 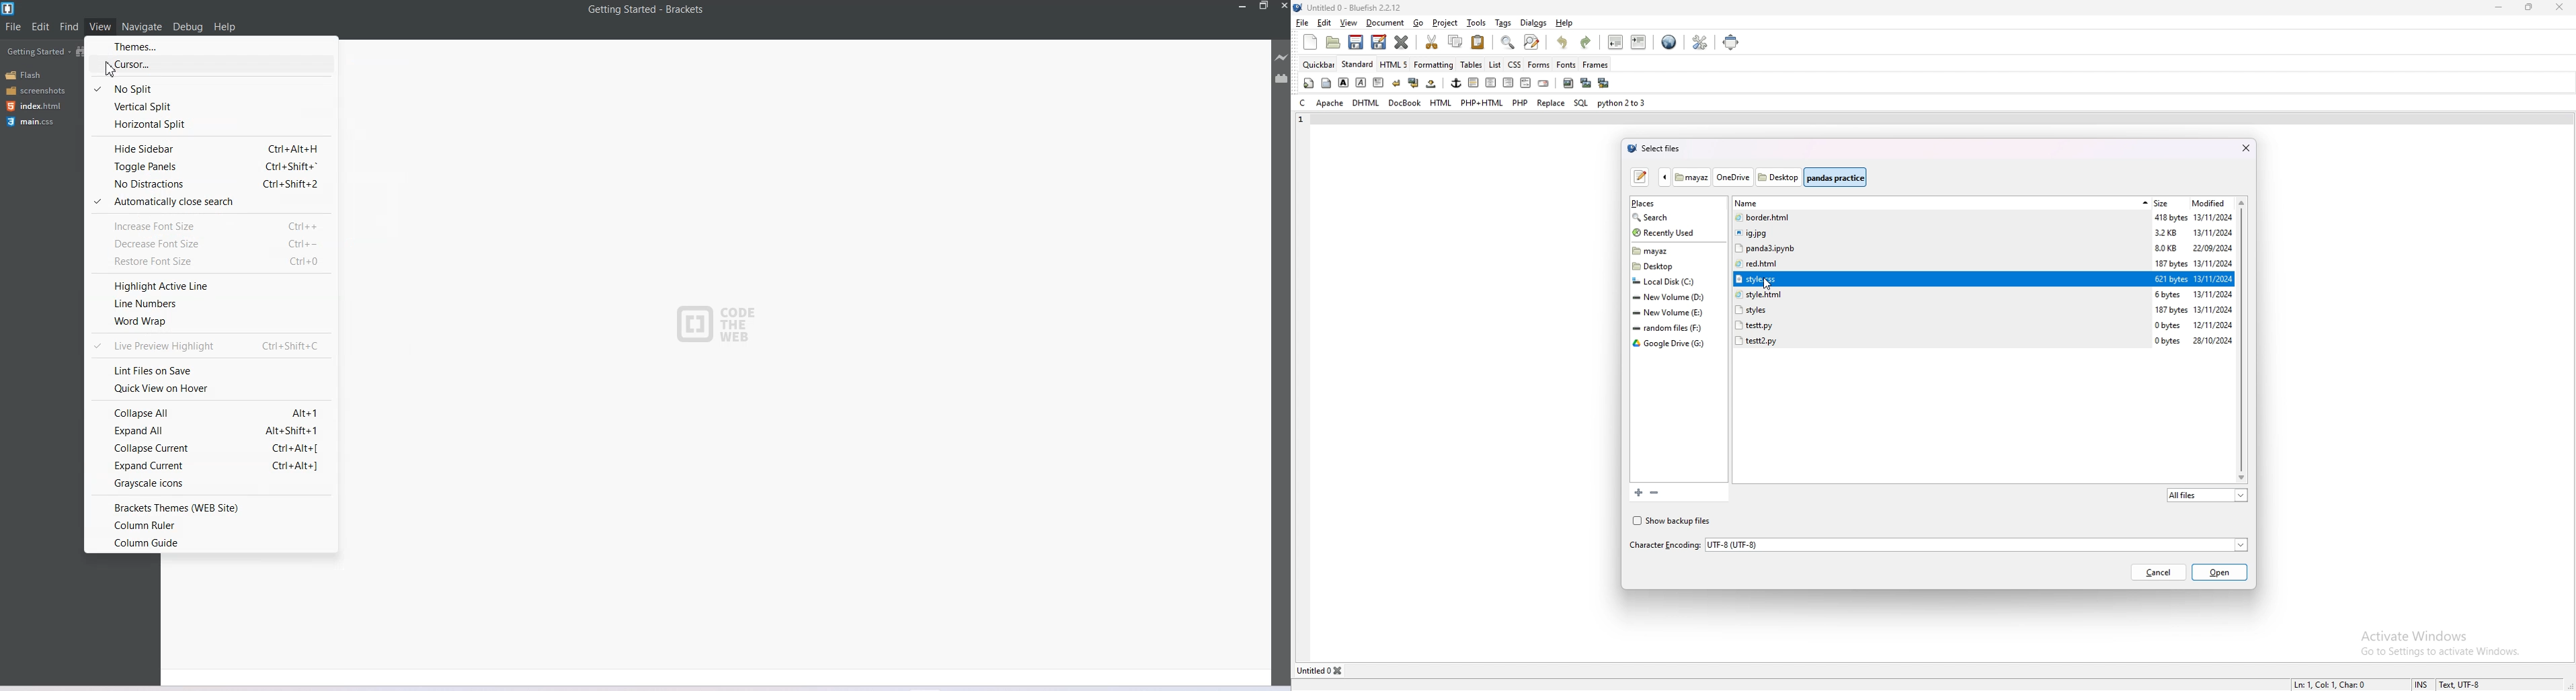 I want to click on sql, so click(x=1582, y=102).